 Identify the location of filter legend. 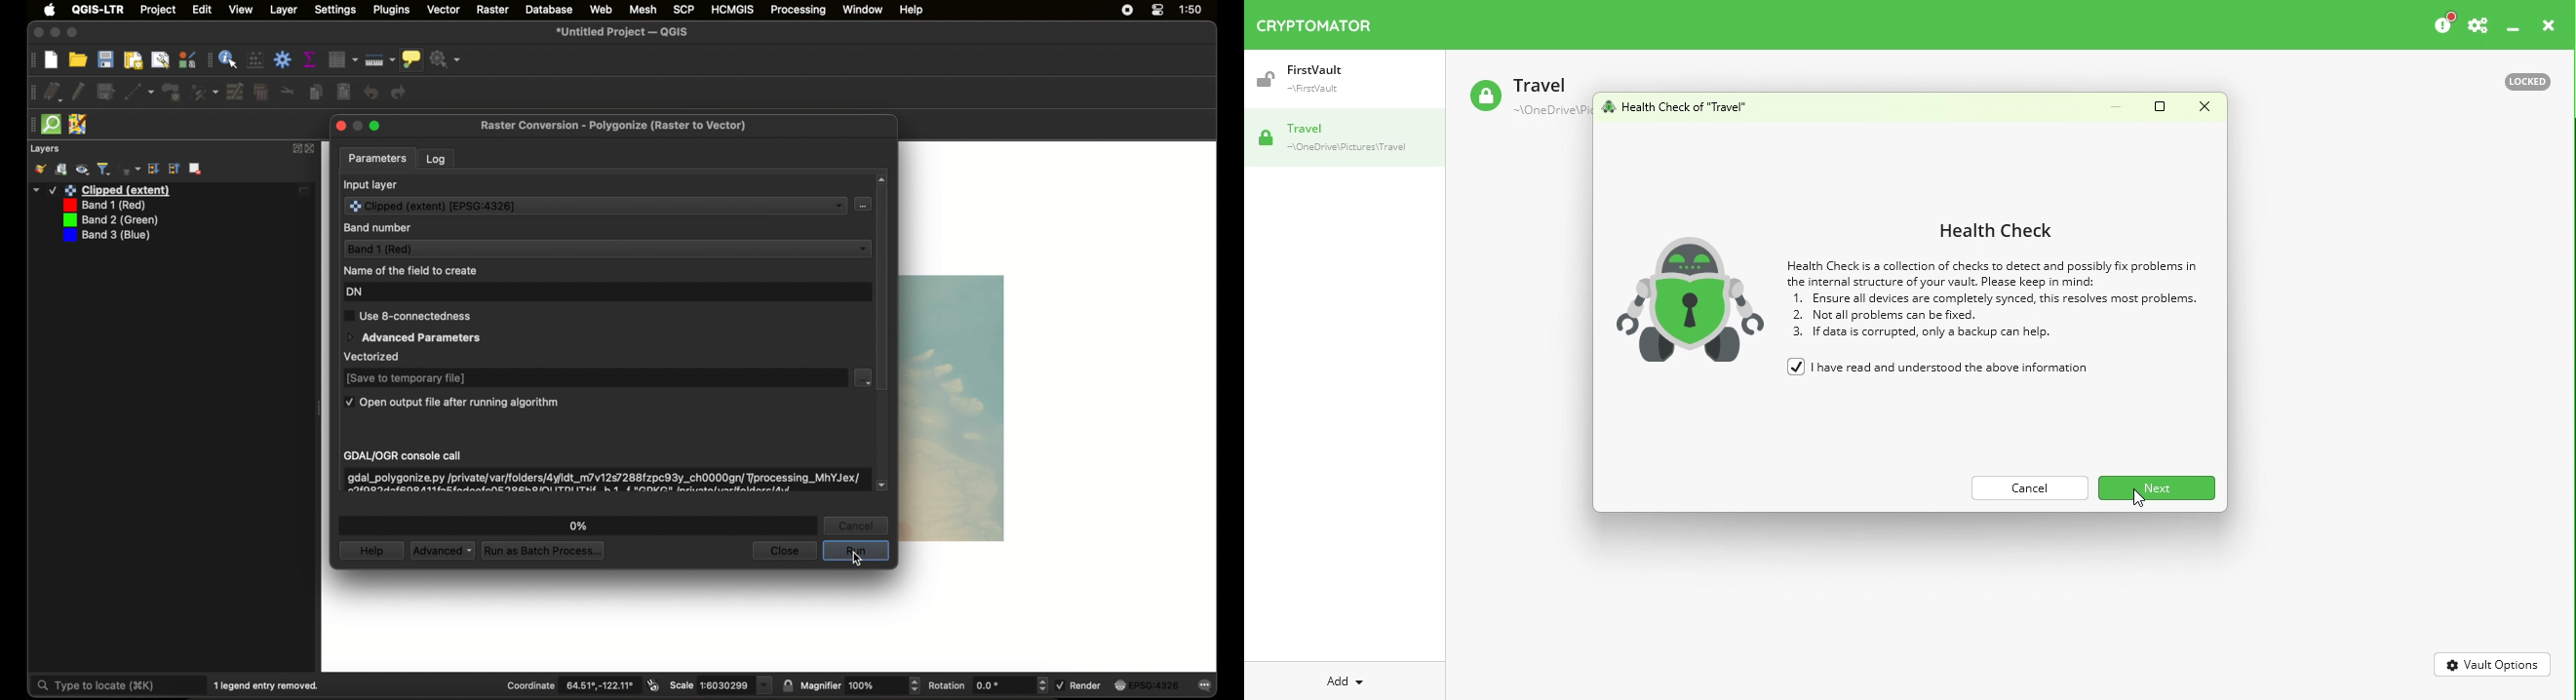
(104, 169).